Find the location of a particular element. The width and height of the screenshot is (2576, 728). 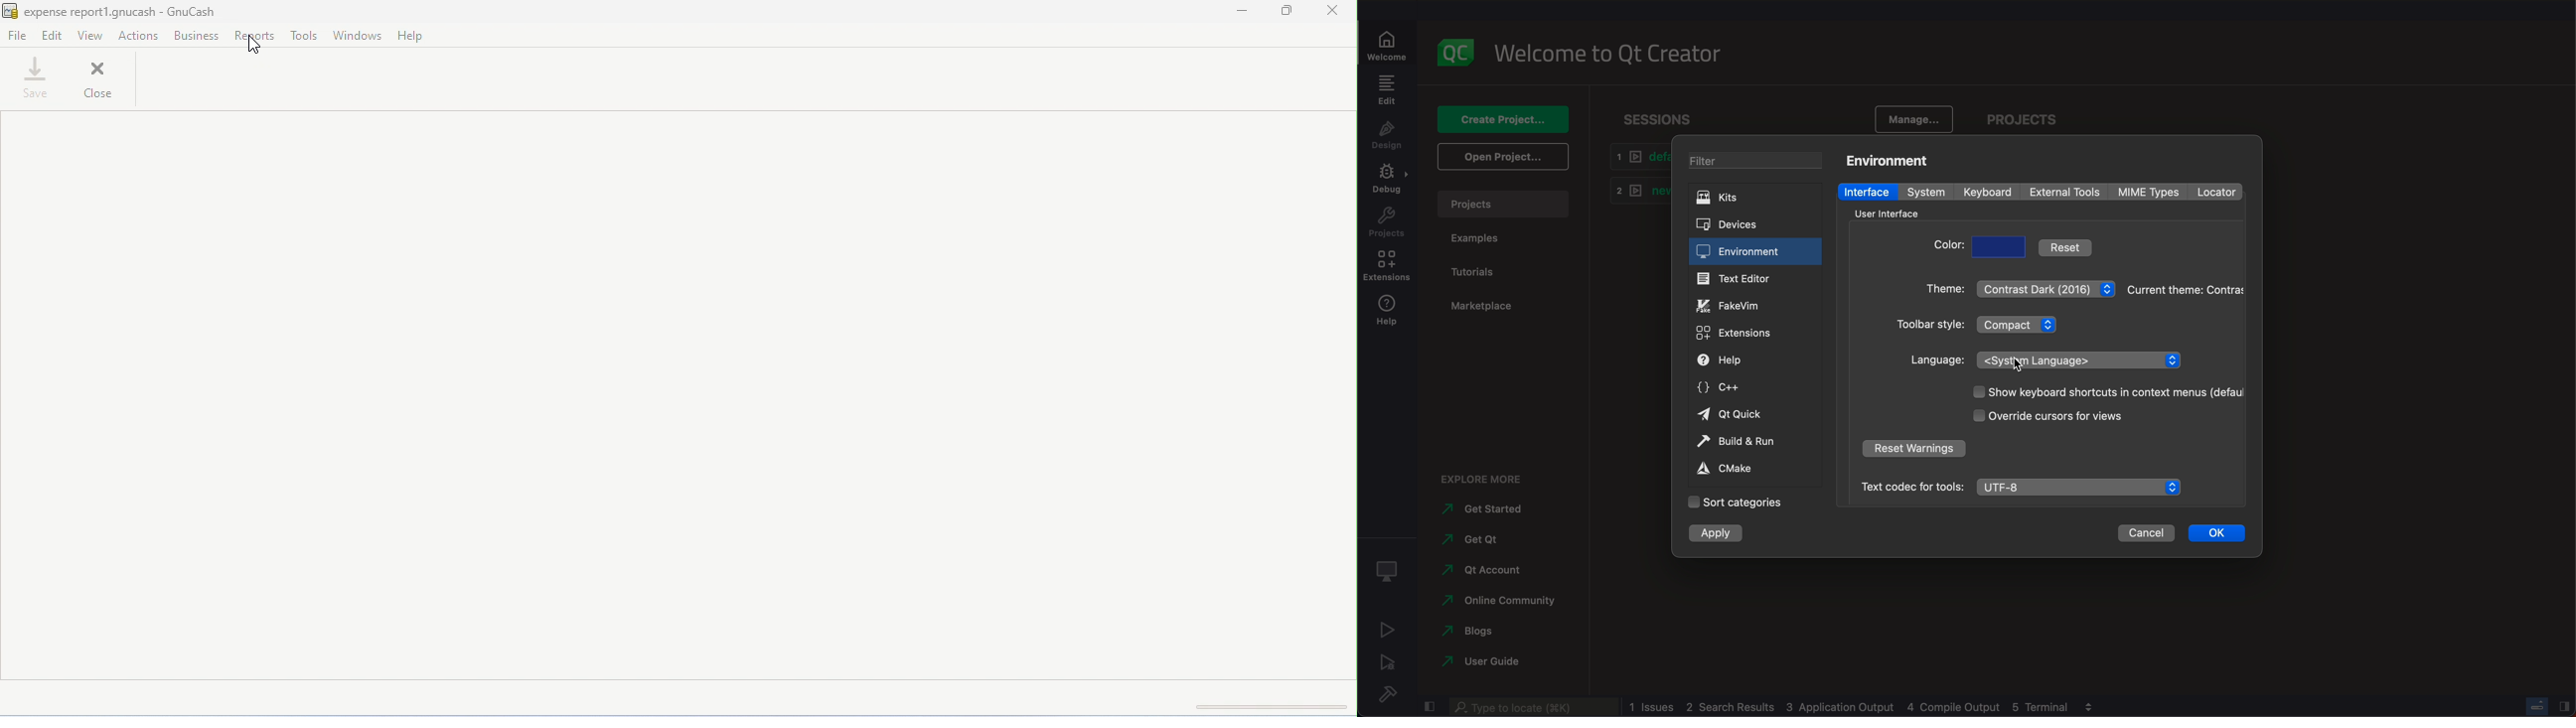

style is located at coordinates (1932, 324).